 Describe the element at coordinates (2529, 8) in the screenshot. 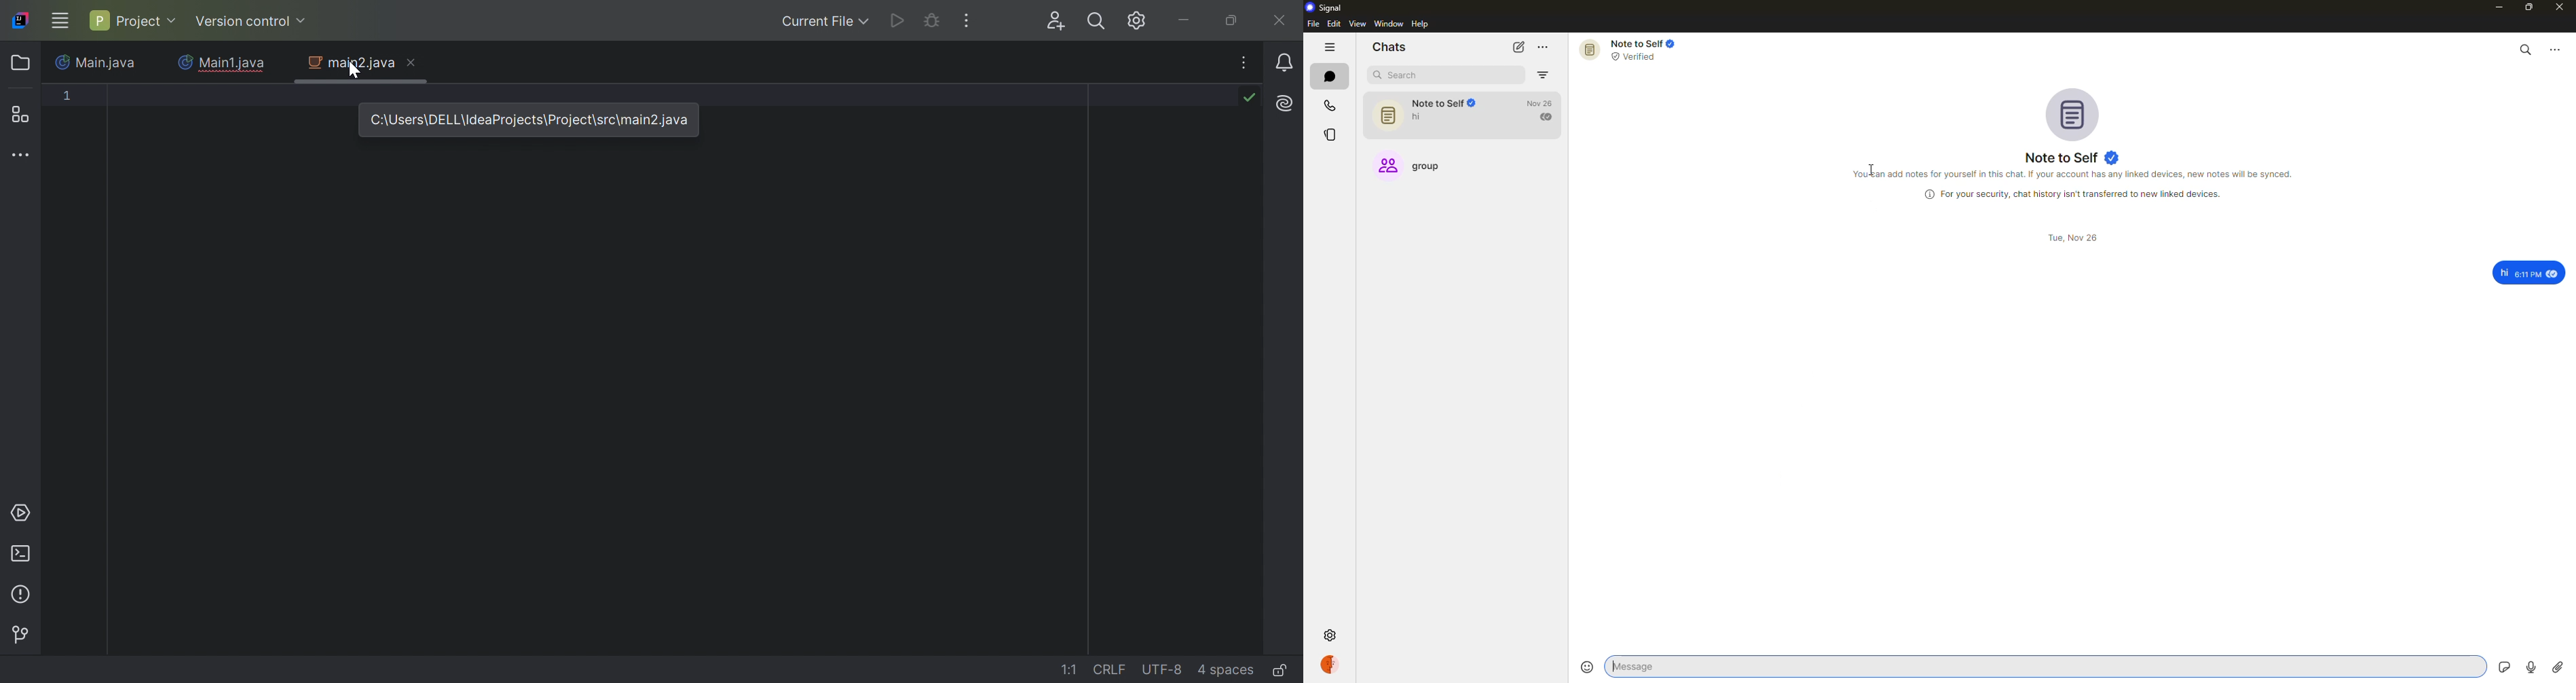

I see `maximize` at that location.